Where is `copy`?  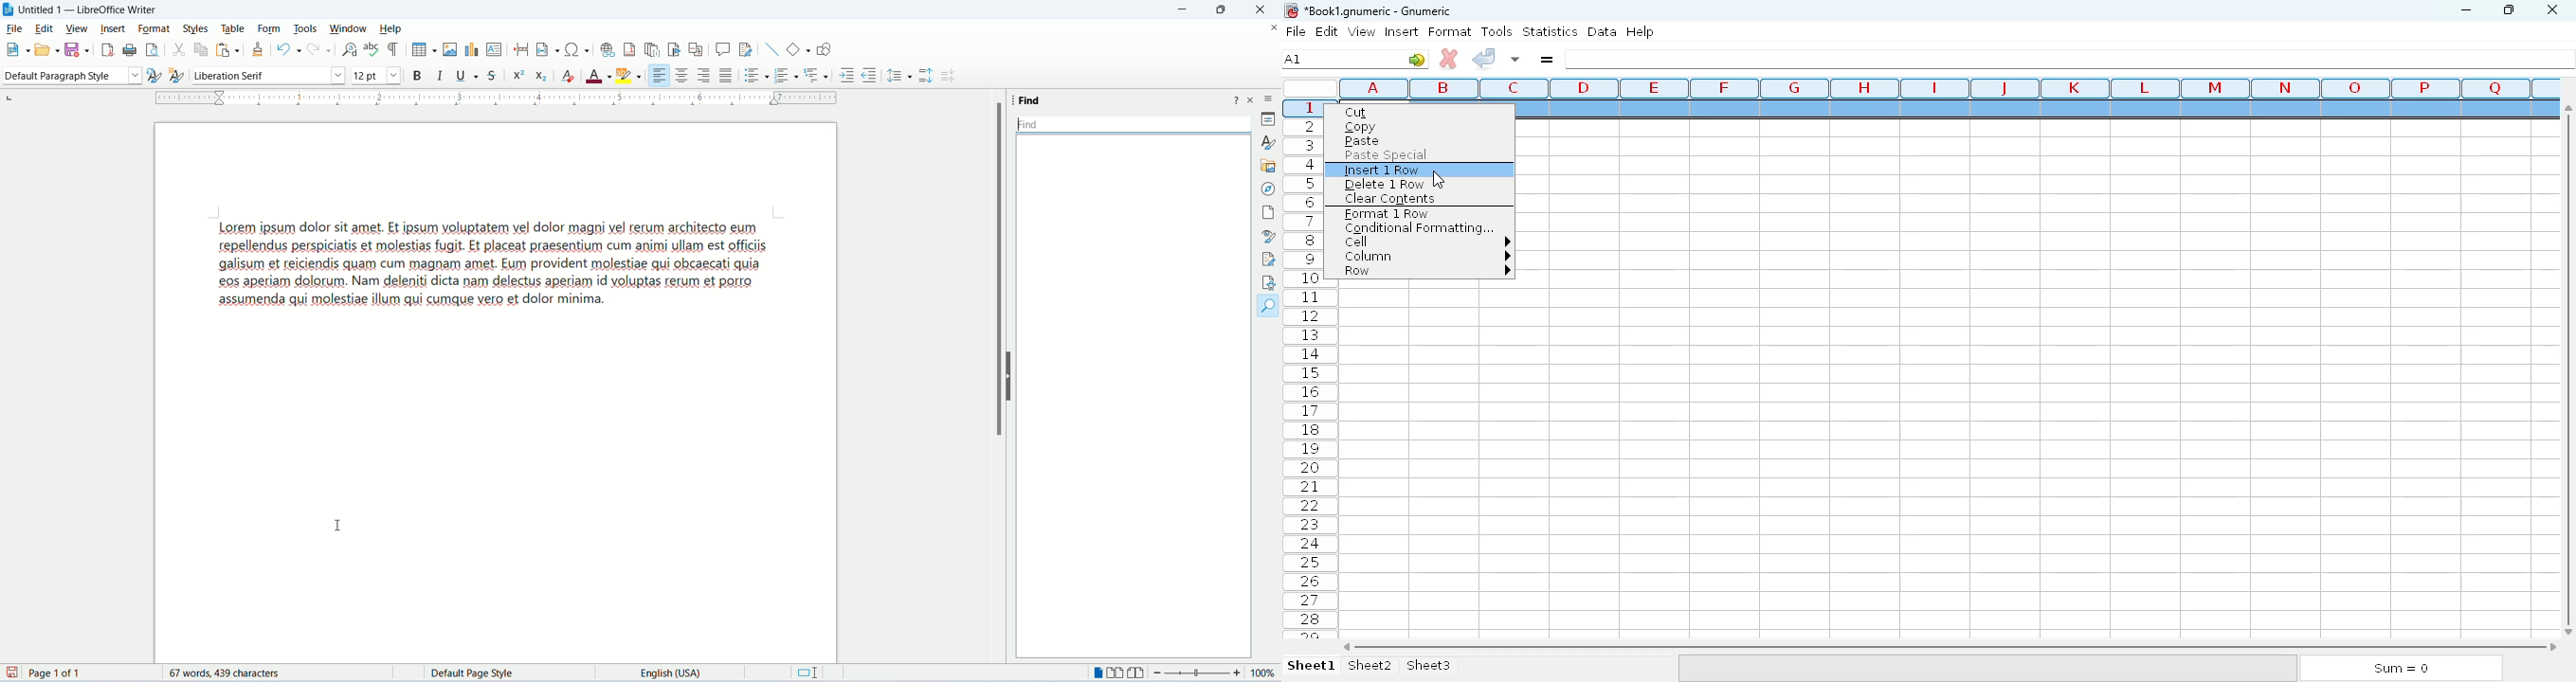
copy is located at coordinates (200, 49).